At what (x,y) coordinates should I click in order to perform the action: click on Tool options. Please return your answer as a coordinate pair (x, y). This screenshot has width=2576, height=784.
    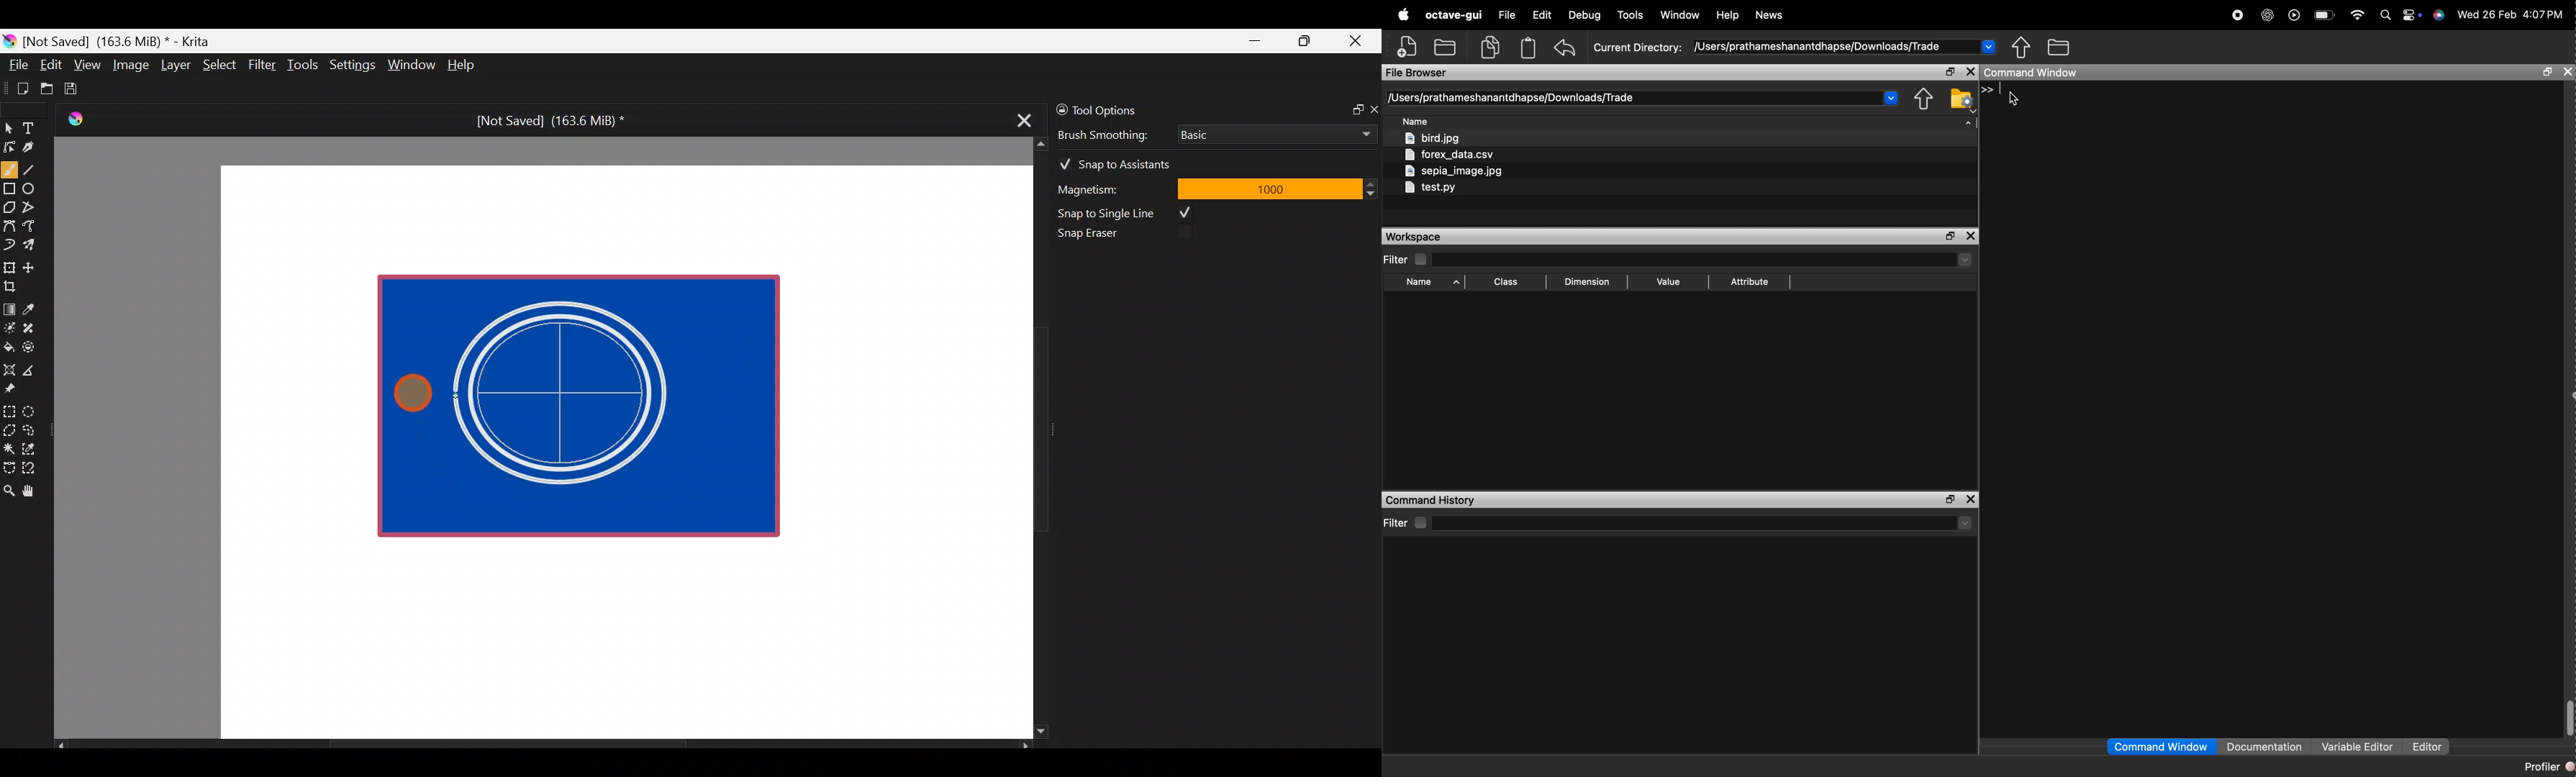
    Looking at the image, I should click on (1118, 110).